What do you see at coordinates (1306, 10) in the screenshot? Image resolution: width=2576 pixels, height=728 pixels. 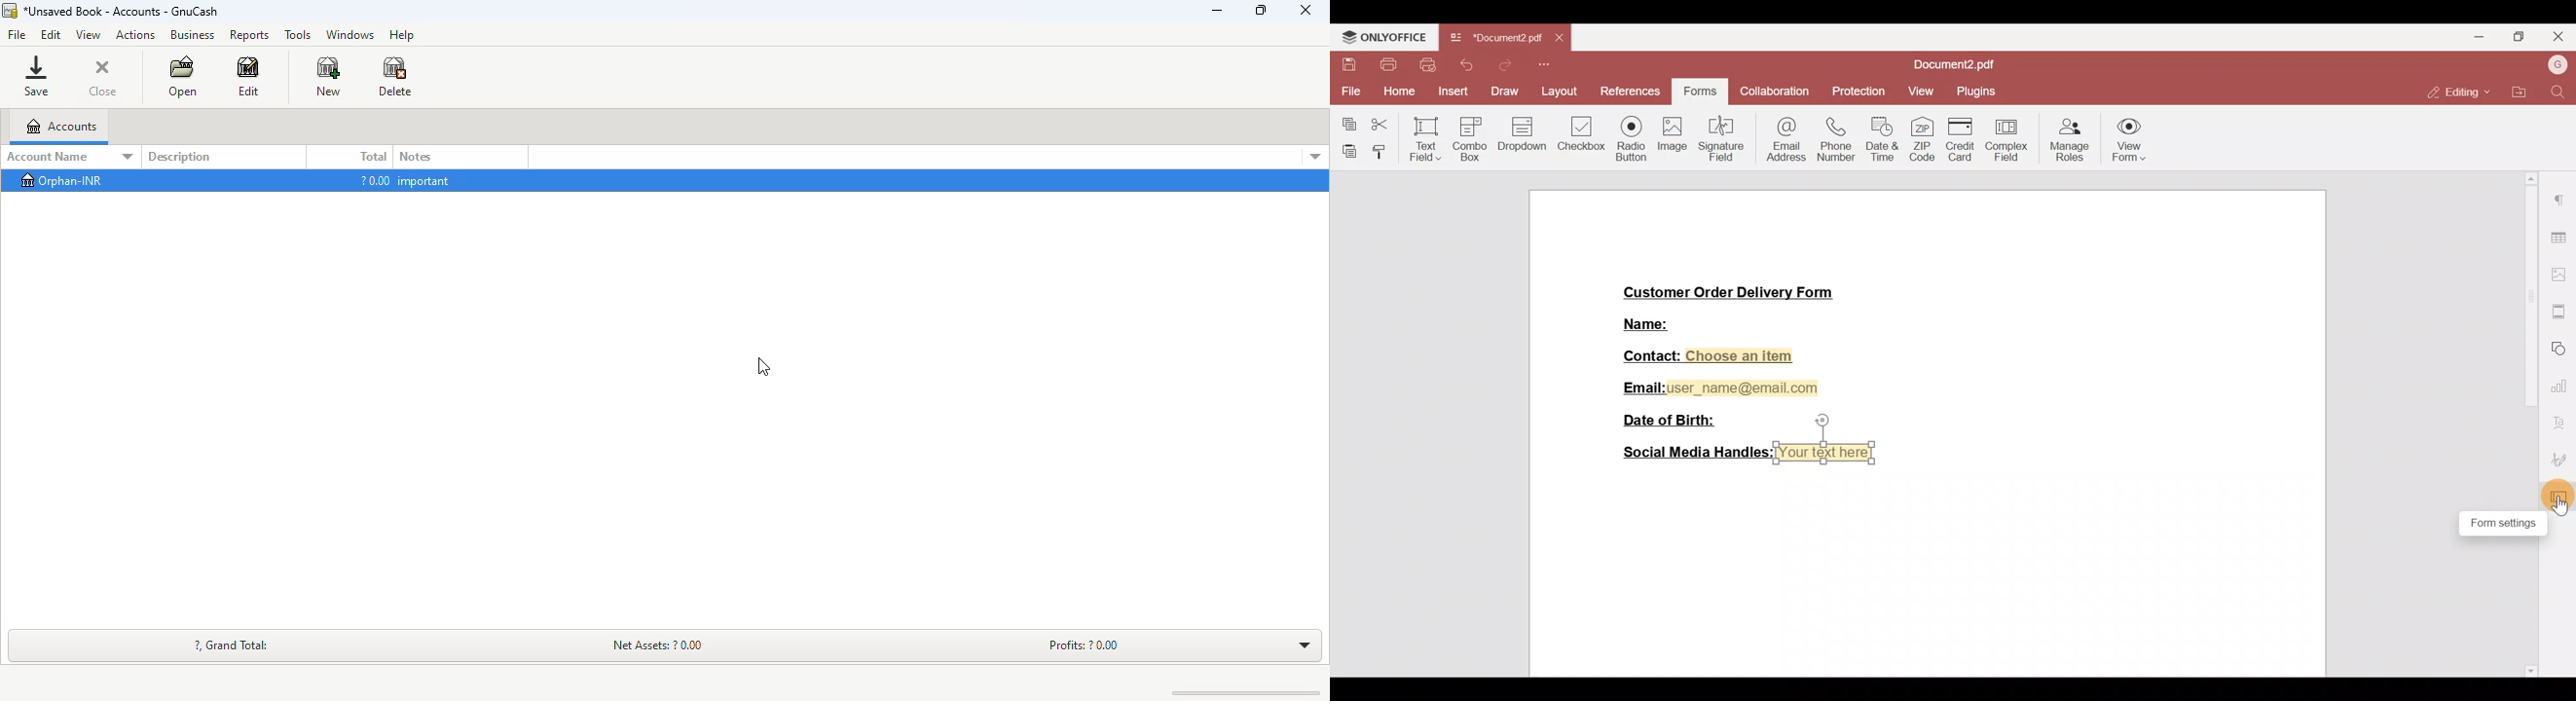 I see `close` at bounding box center [1306, 10].